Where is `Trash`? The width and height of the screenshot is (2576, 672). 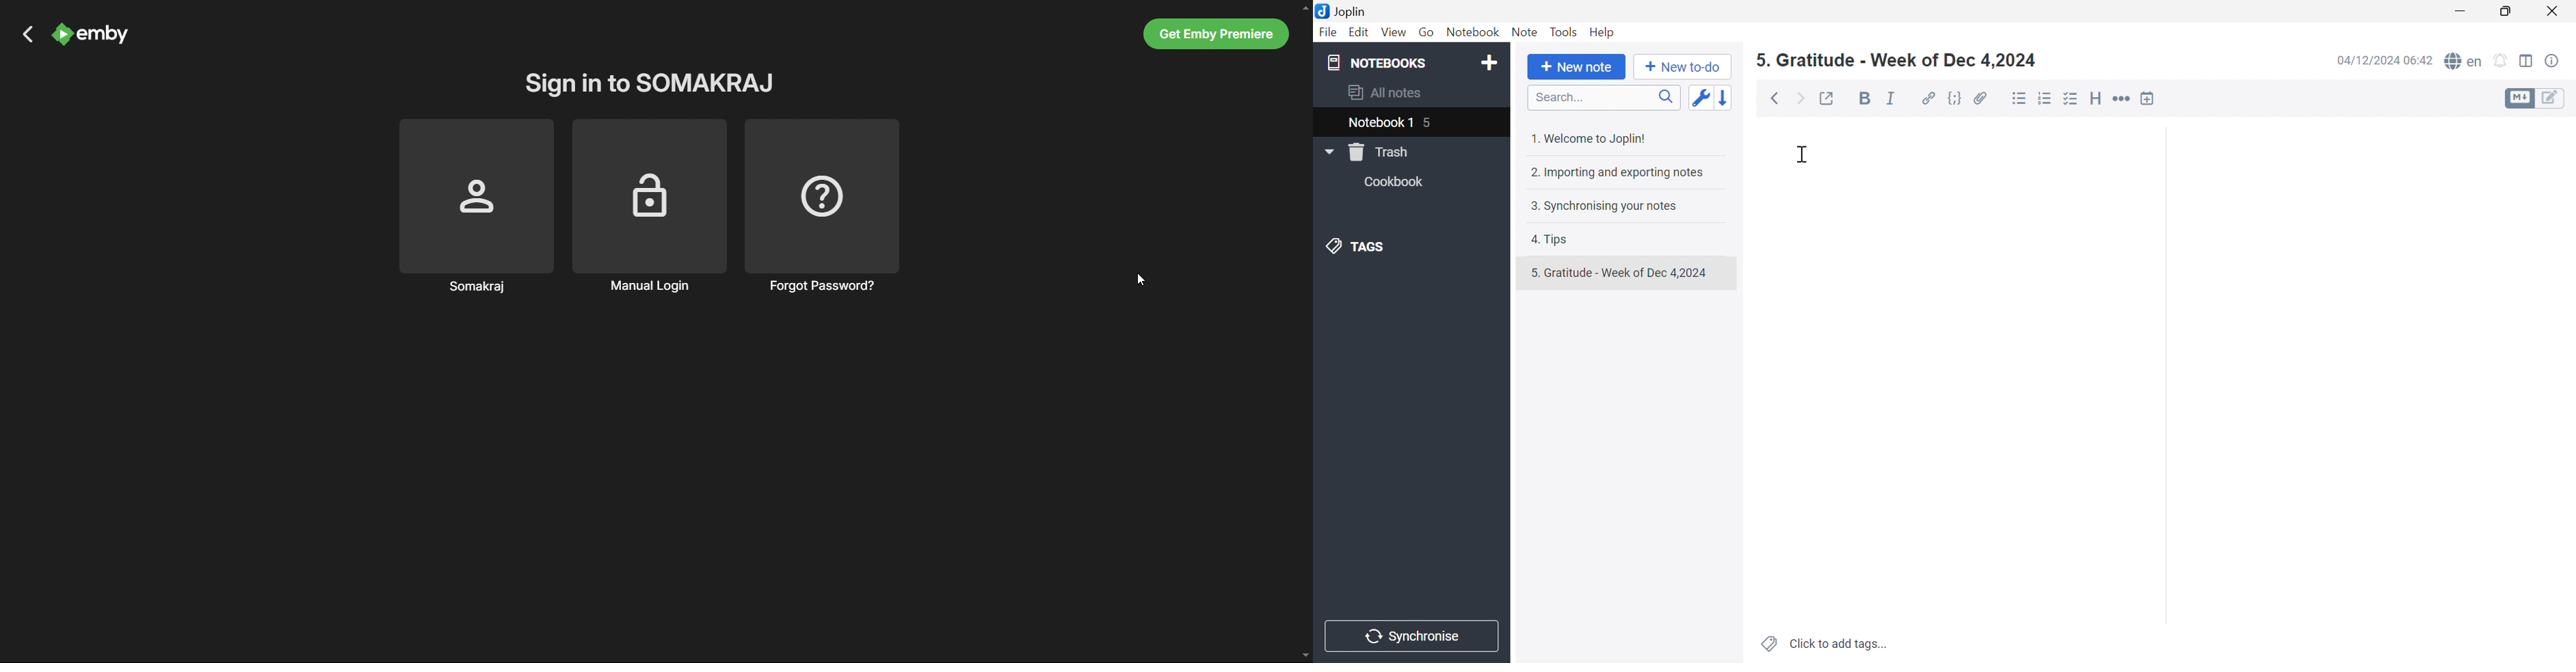 Trash is located at coordinates (1379, 153).